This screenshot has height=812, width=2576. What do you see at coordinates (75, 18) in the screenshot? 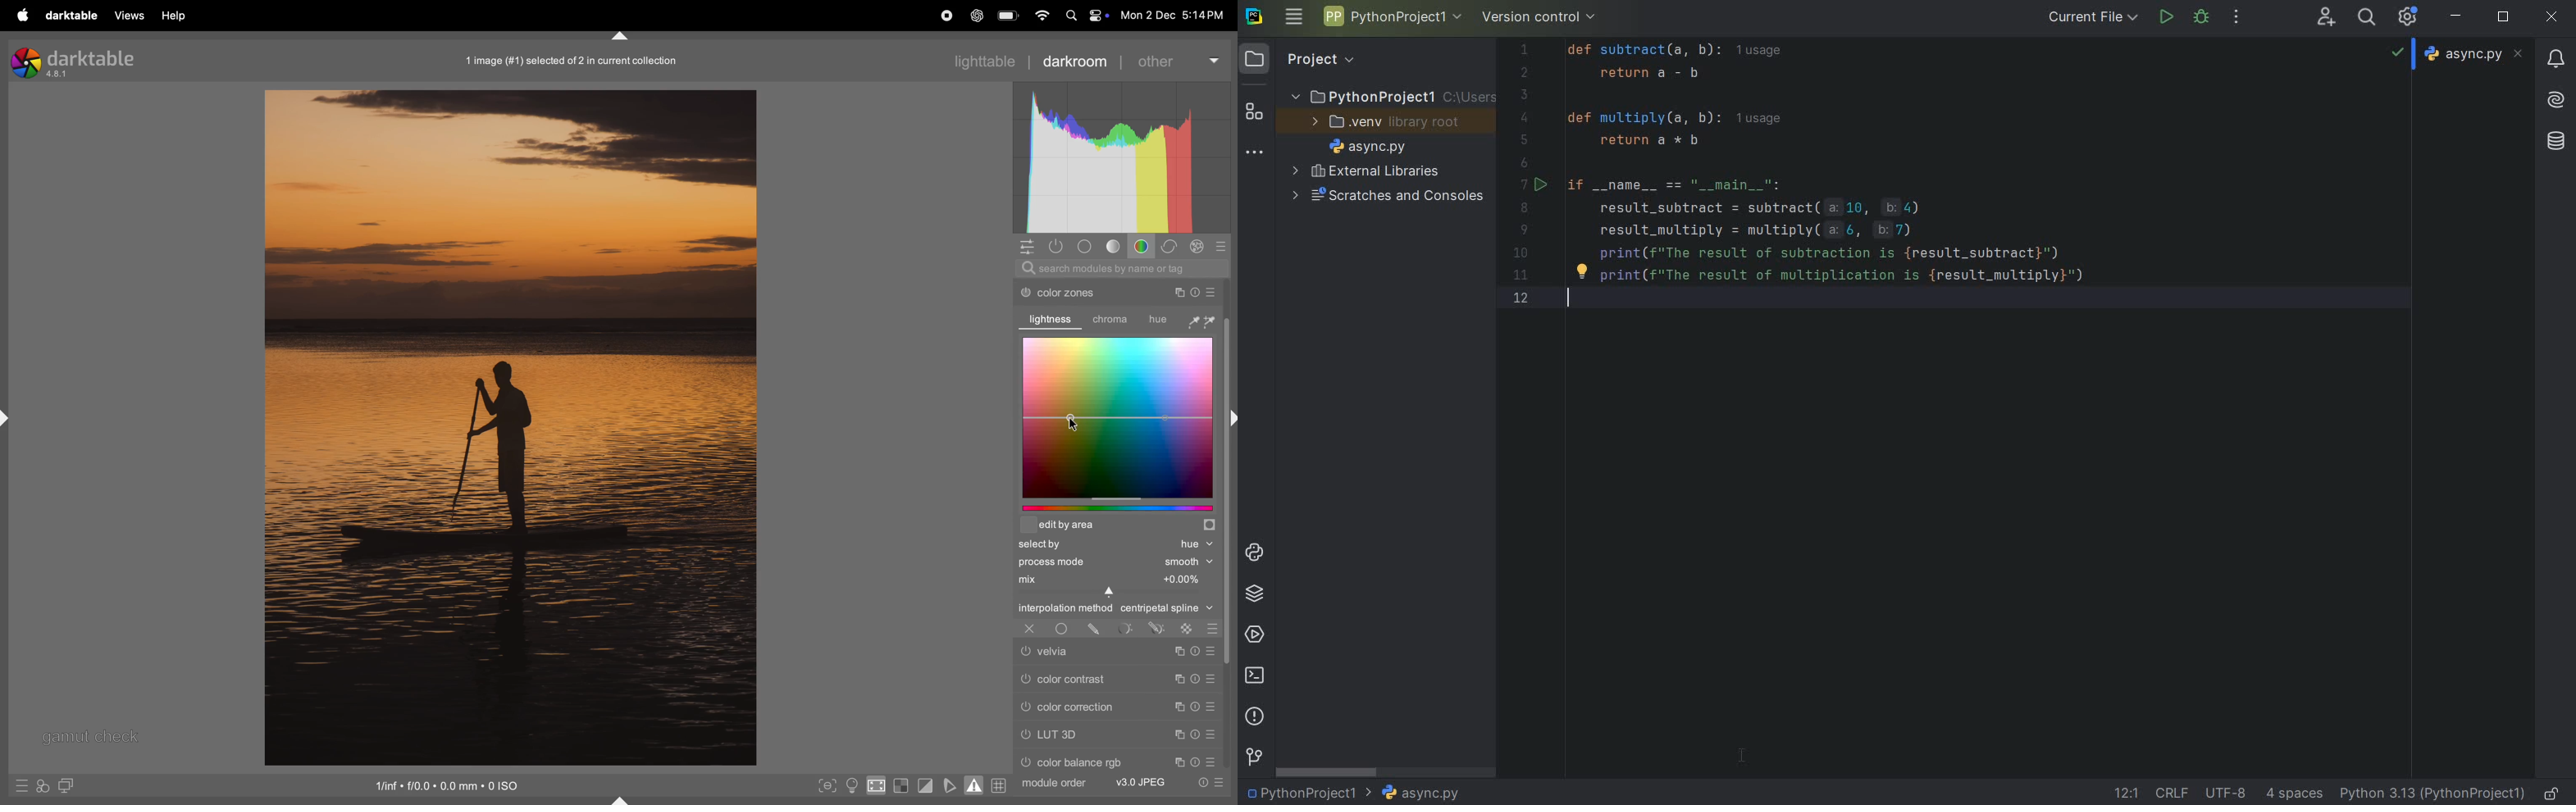
I see `darktable` at bounding box center [75, 18].